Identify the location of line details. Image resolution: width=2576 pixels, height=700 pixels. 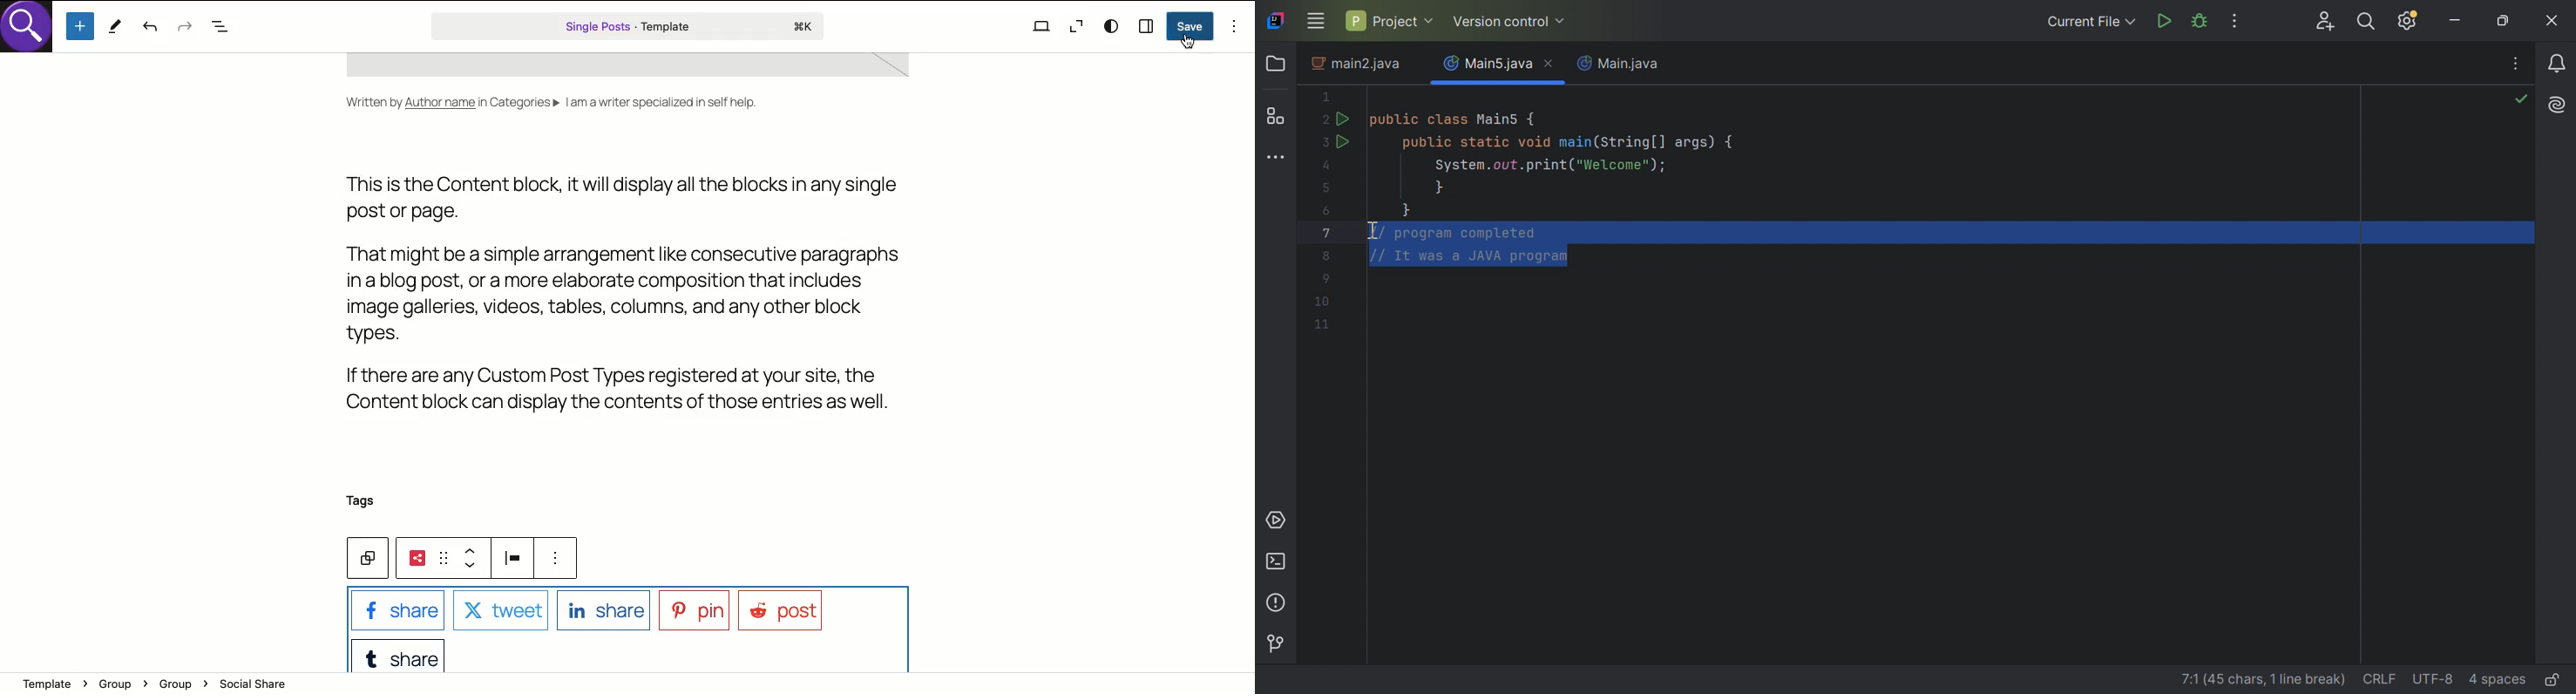
(2252, 677).